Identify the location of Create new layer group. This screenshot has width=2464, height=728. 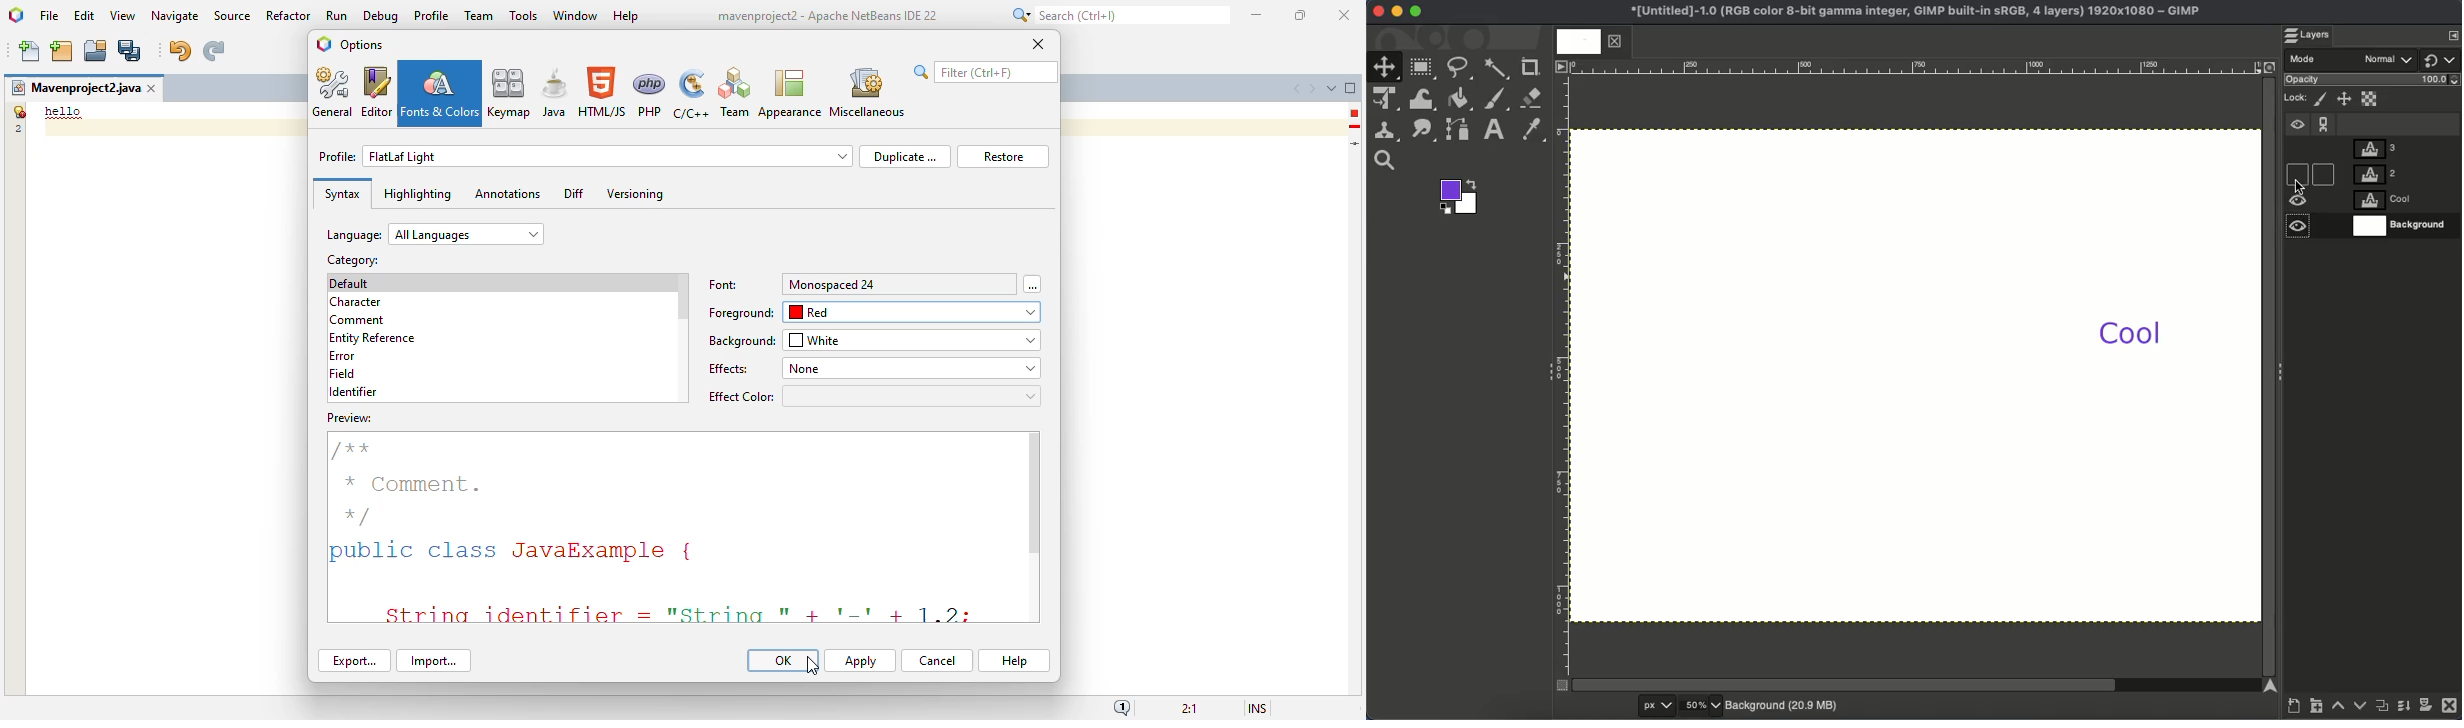
(2317, 709).